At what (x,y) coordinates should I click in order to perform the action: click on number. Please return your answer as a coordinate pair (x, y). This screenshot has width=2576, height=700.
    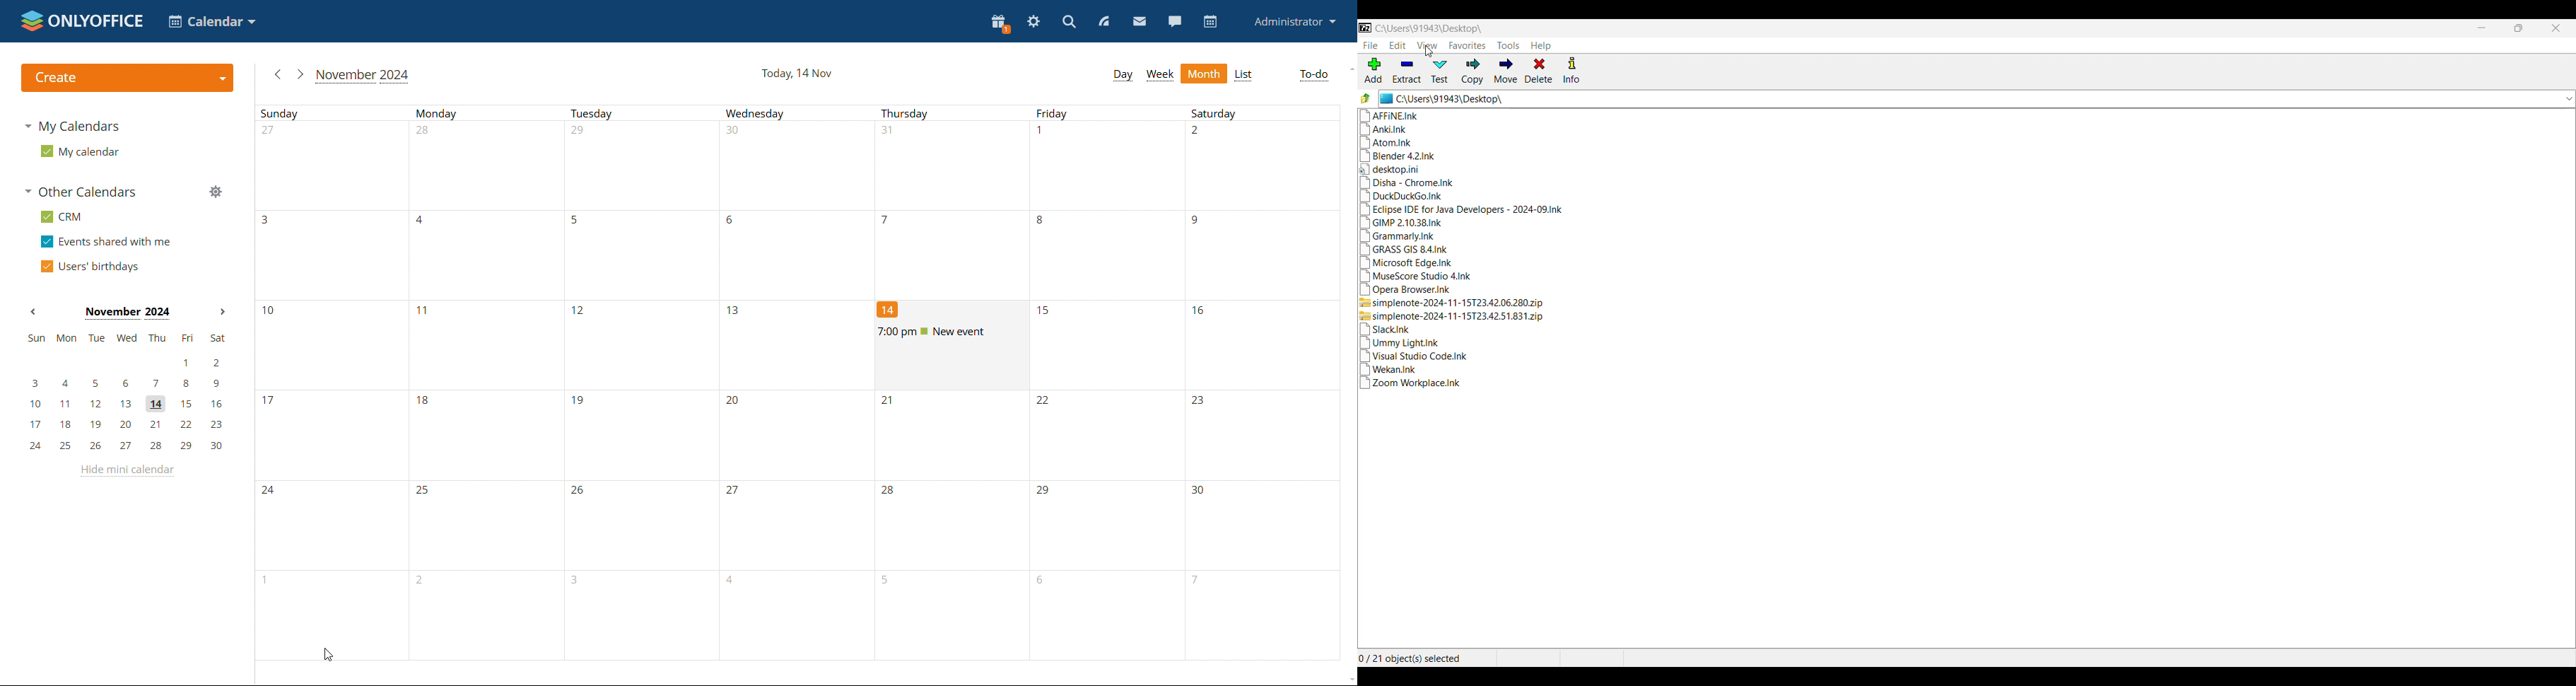
    Looking at the image, I should click on (1201, 492).